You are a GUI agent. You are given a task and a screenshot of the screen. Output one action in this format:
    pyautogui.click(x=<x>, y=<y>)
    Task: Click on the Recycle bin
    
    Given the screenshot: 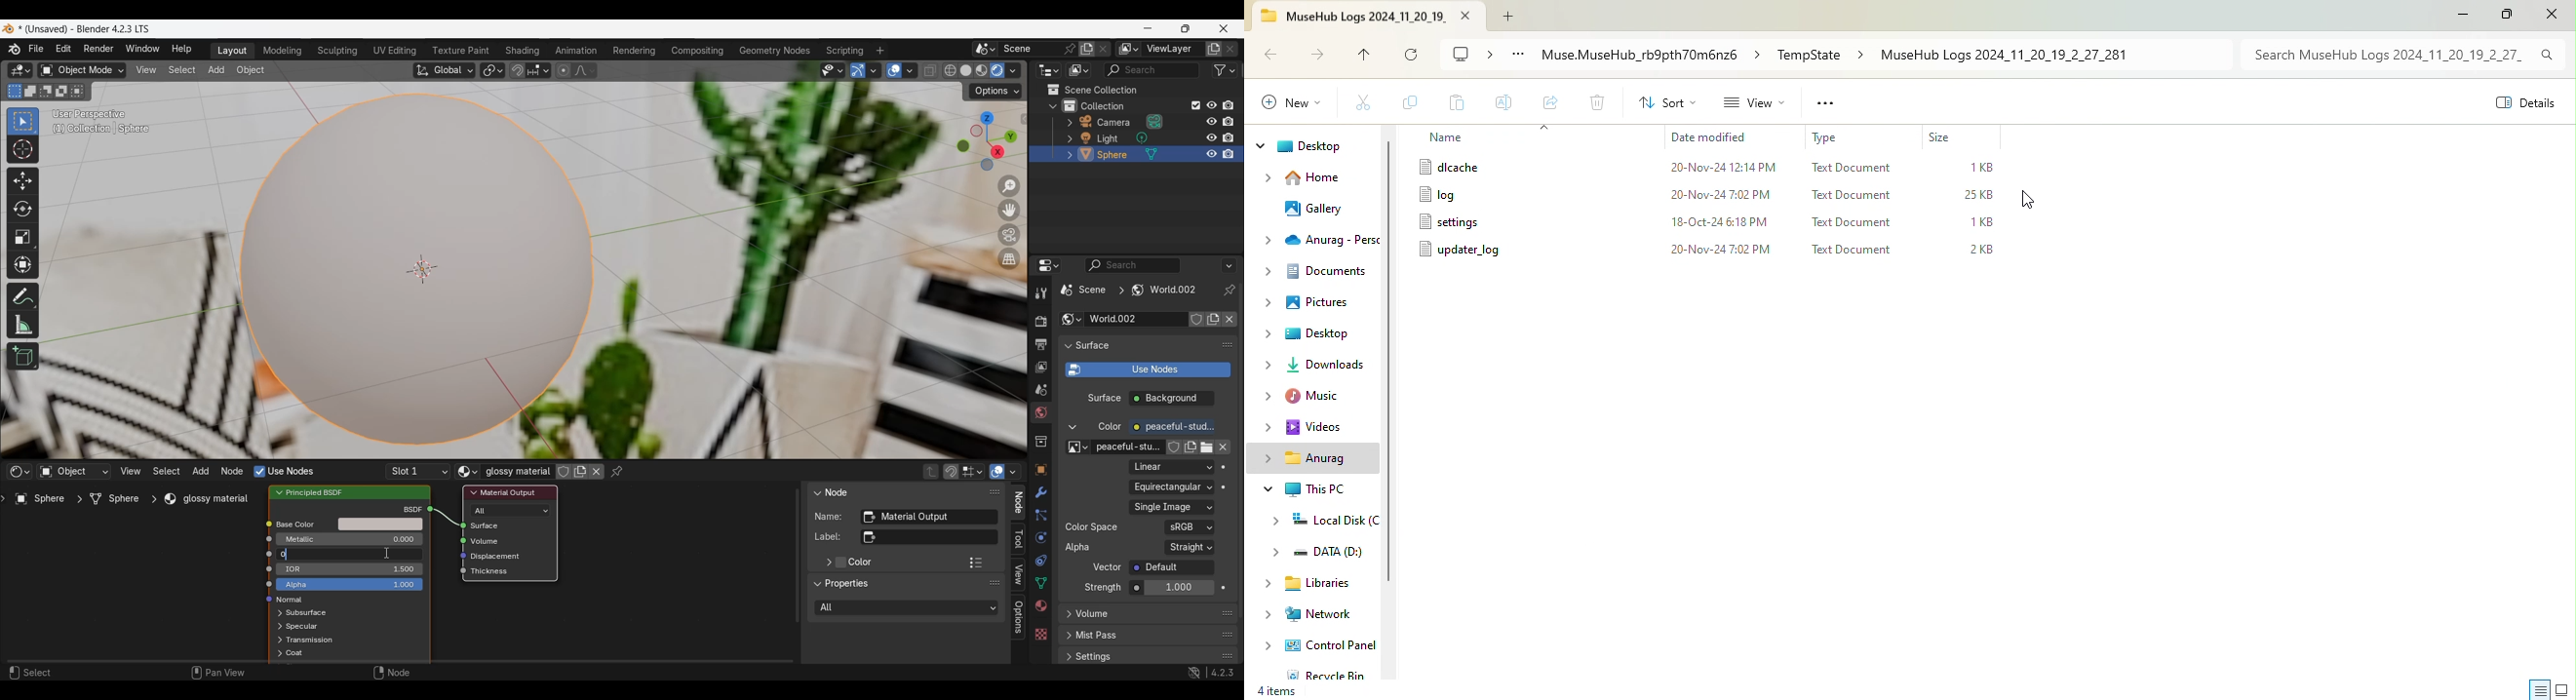 What is the action you would take?
    pyautogui.click(x=1320, y=673)
    